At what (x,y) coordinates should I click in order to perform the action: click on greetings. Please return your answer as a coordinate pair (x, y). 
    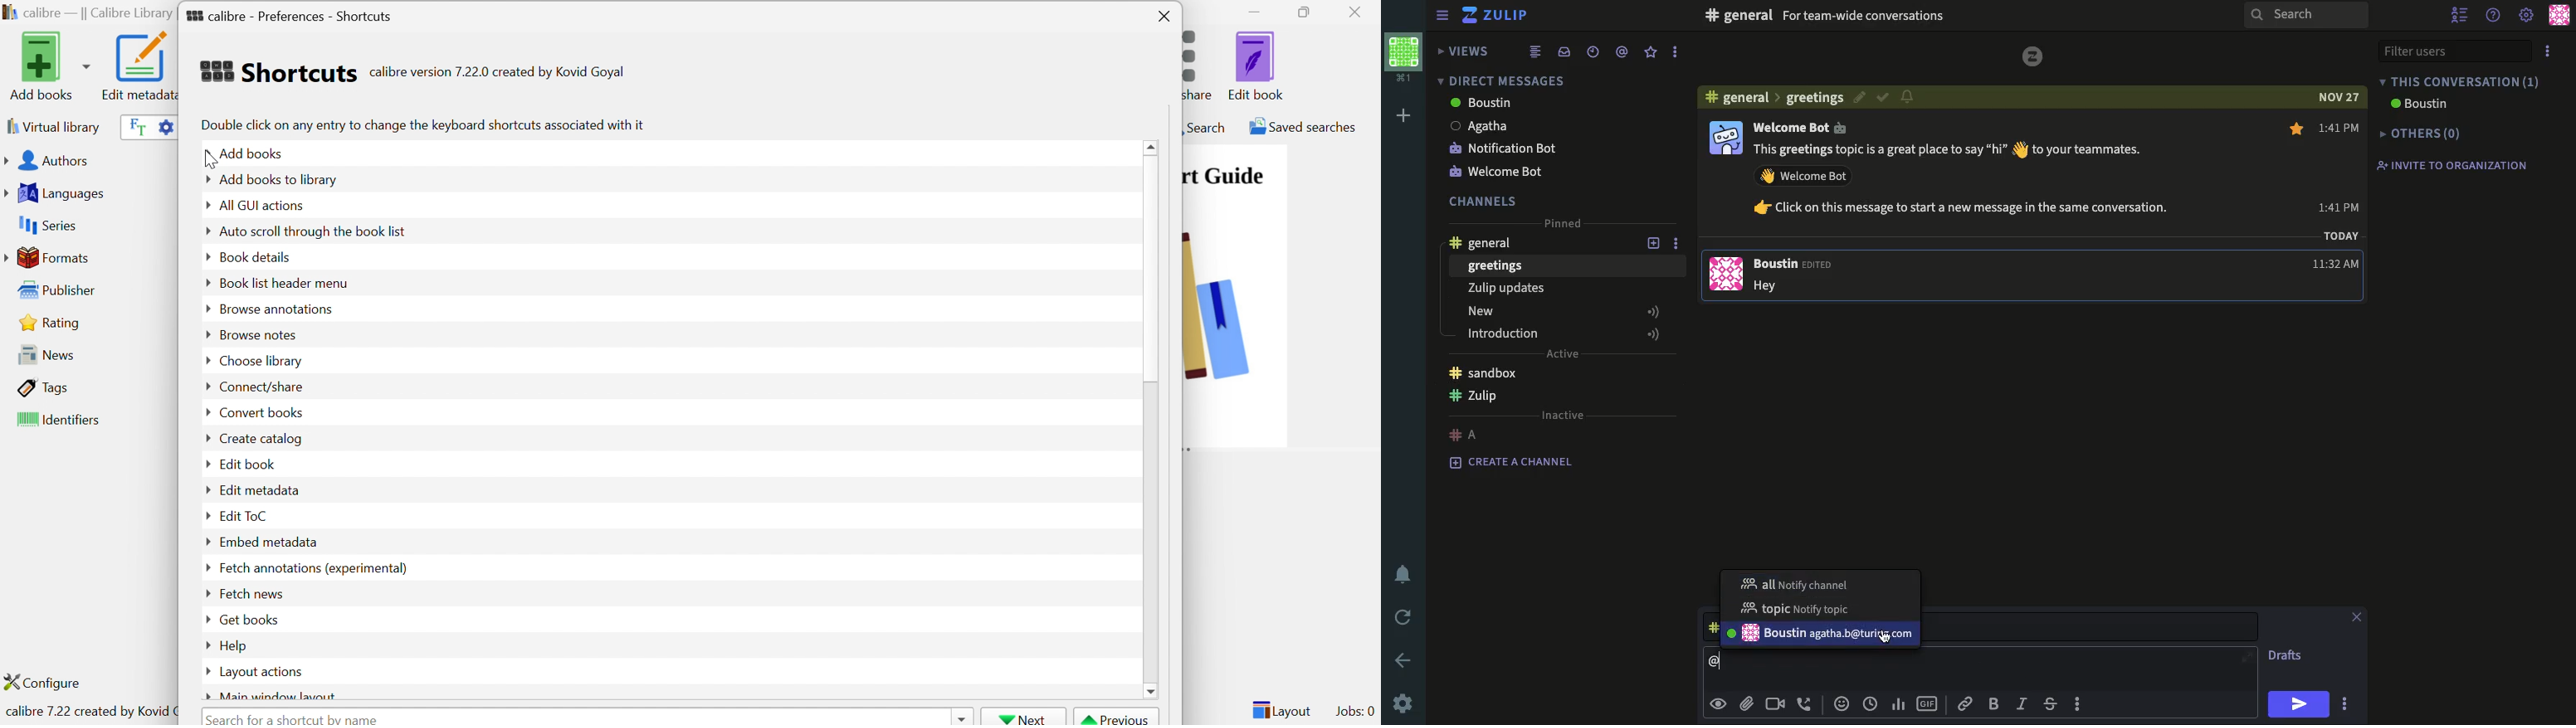
    Looking at the image, I should click on (1496, 265).